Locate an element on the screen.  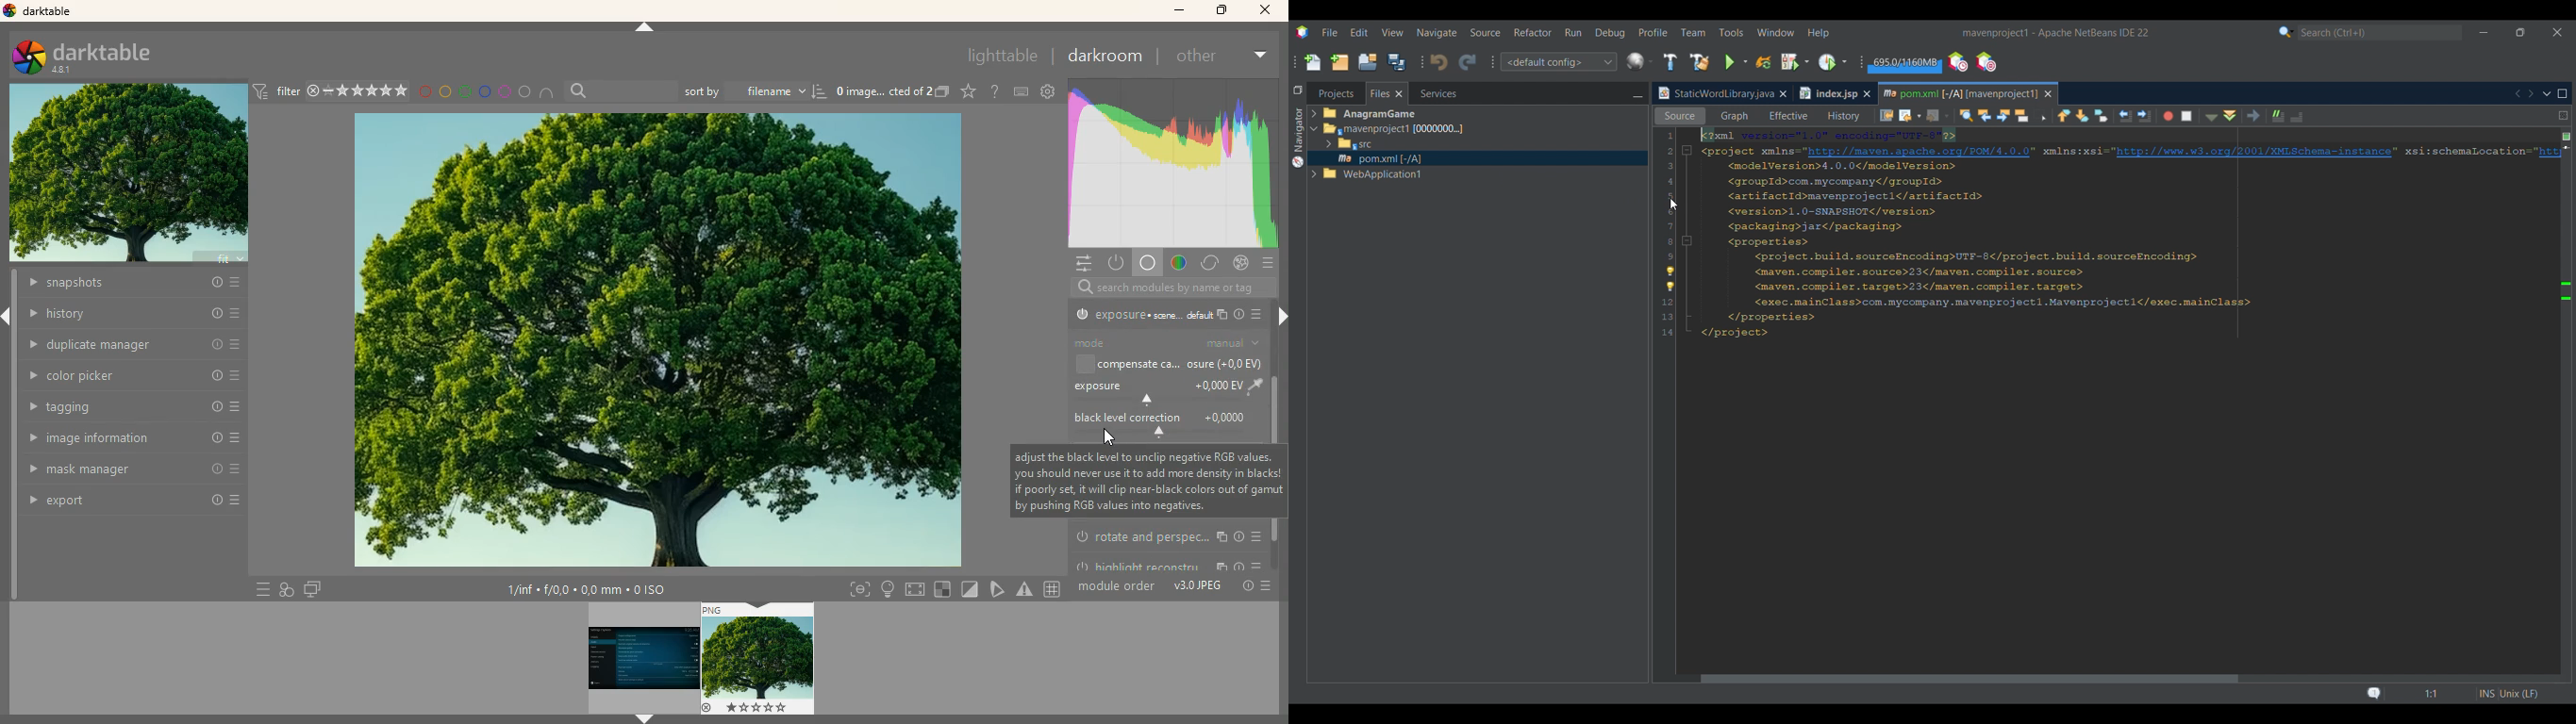
scroll is located at coordinates (1276, 341).